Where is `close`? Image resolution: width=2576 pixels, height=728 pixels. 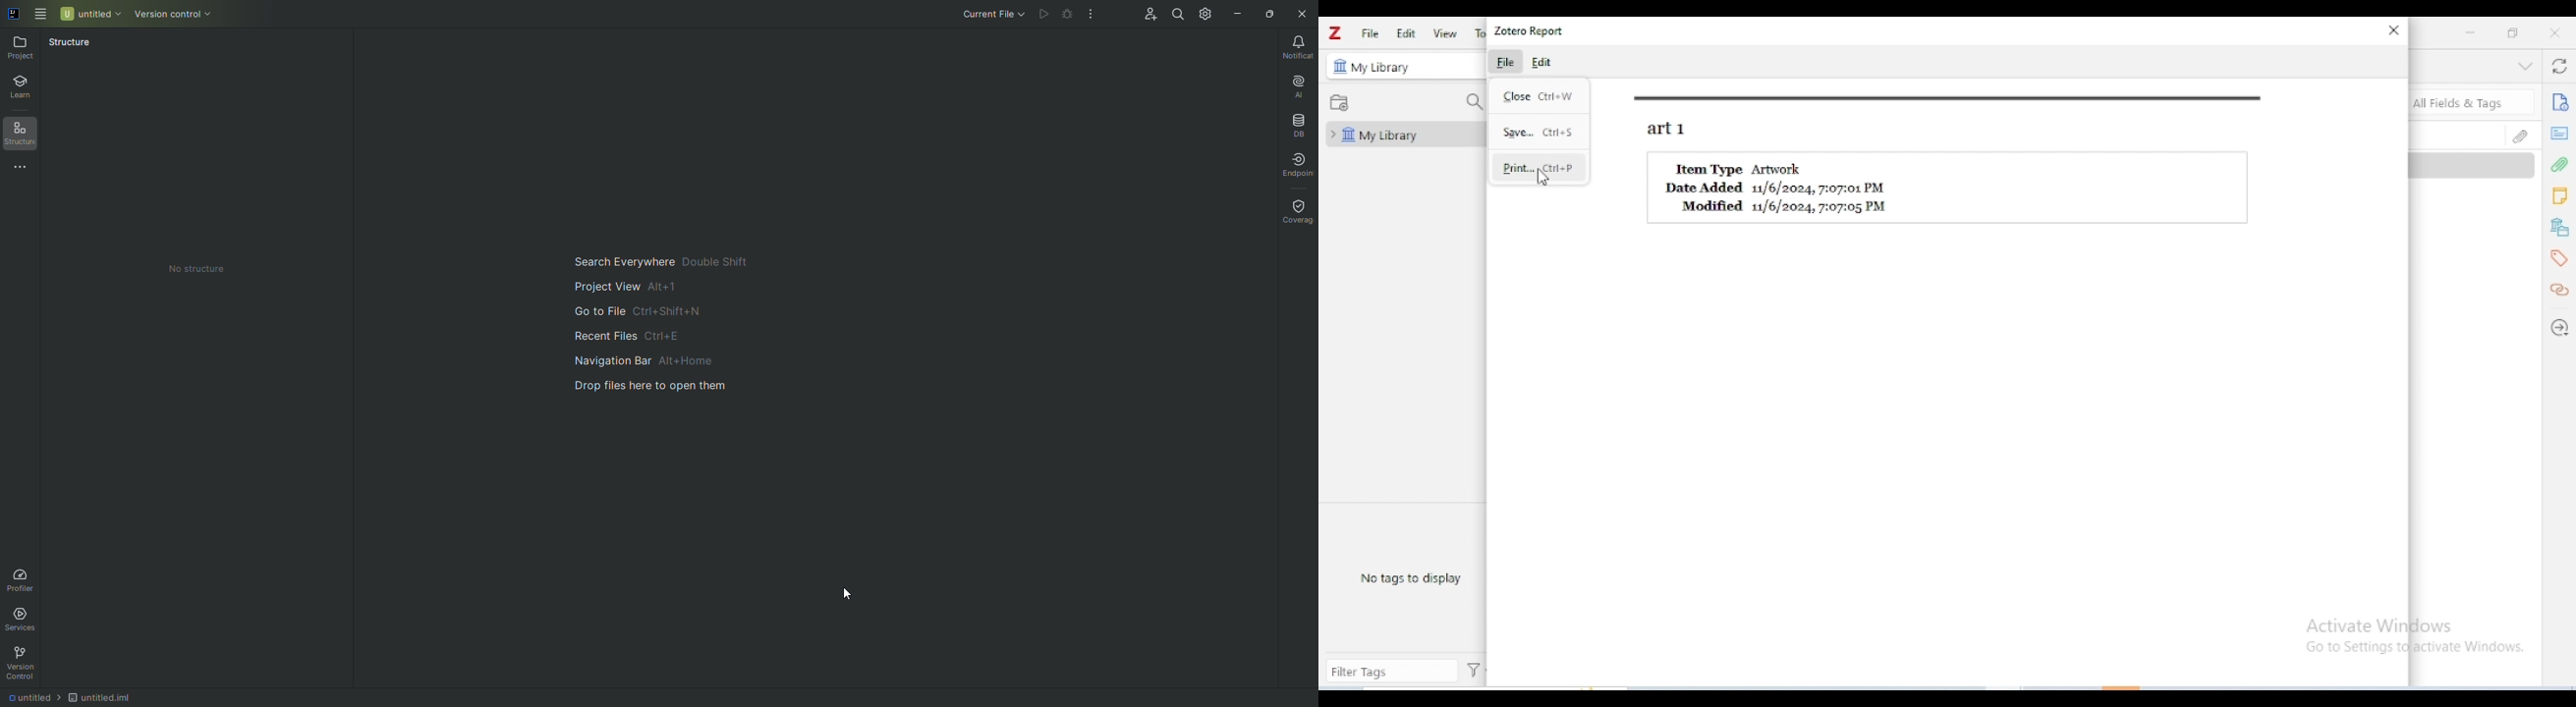
close is located at coordinates (2394, 30).